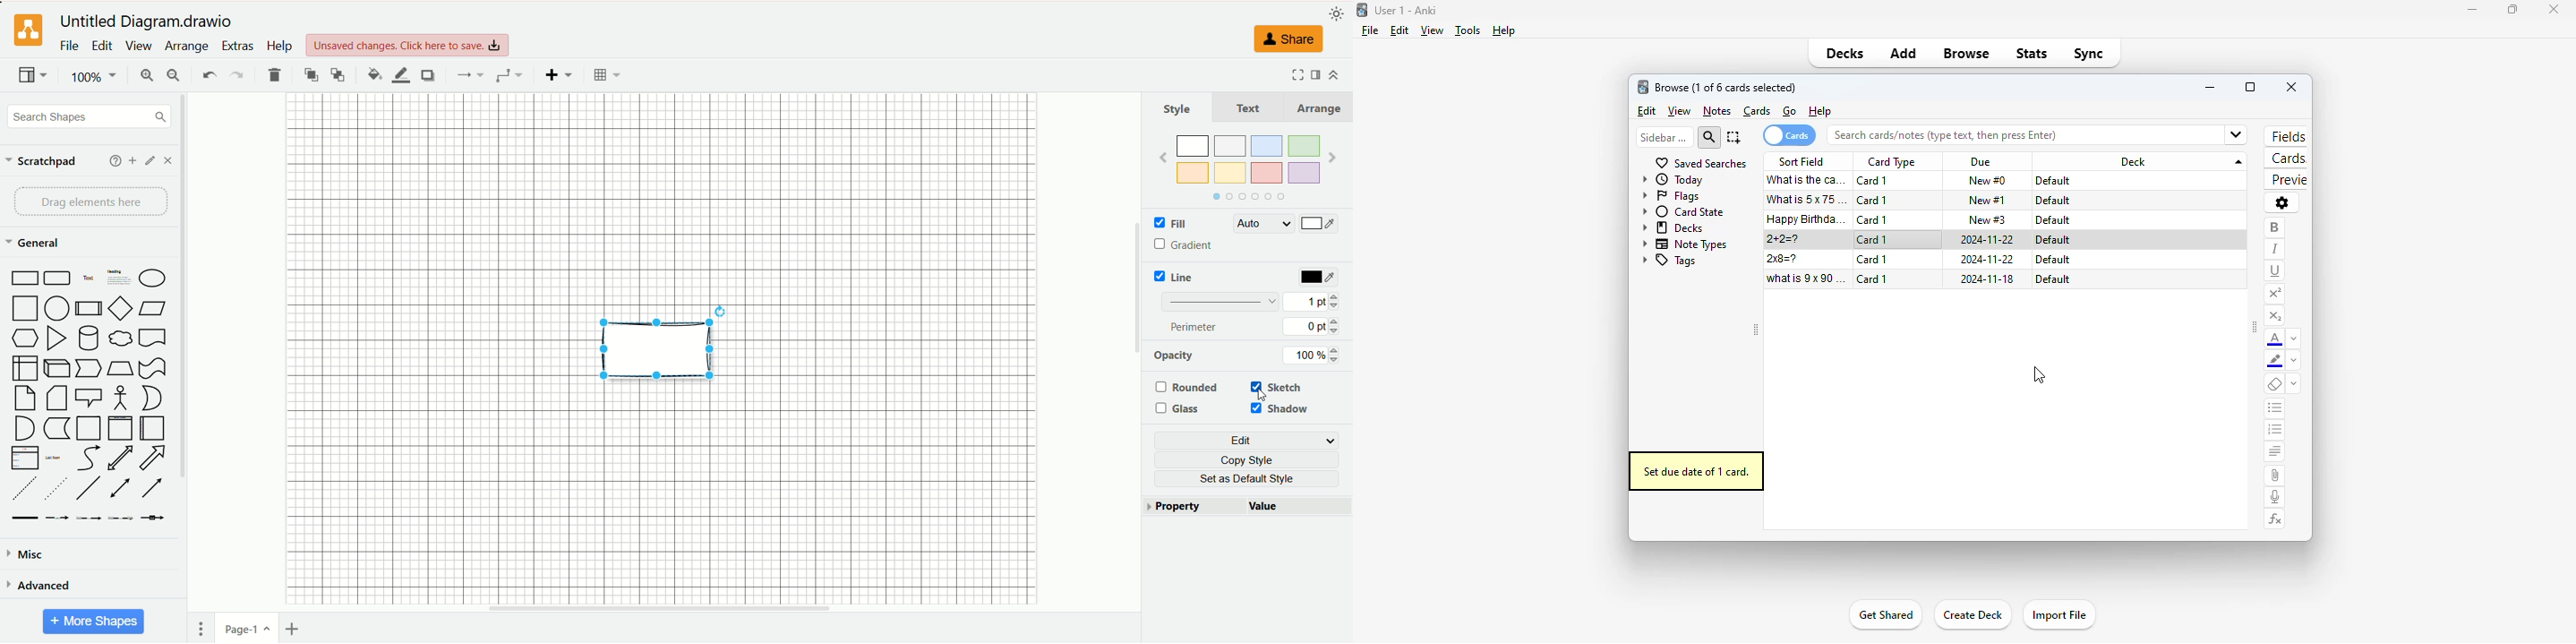  Describe the element at coordinates (2040, 376) in the screenshot. I see `cursor` at that location.